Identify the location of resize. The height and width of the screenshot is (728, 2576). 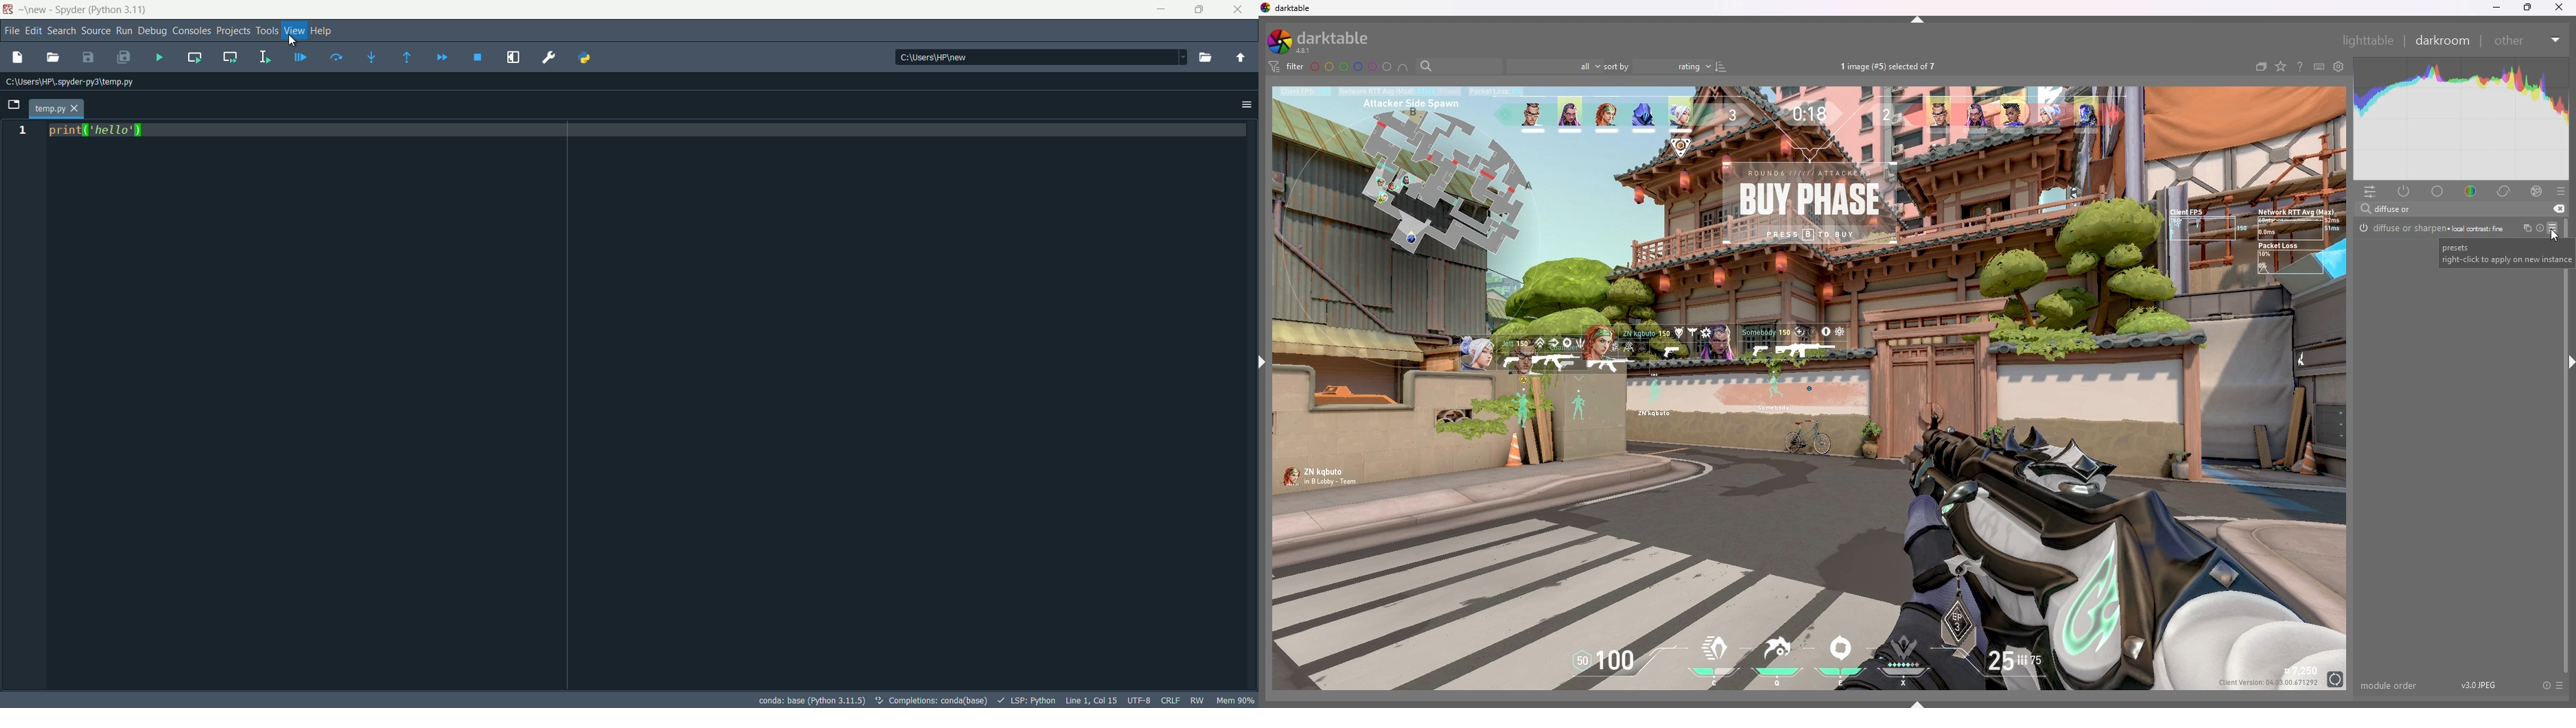
(2528, 7).